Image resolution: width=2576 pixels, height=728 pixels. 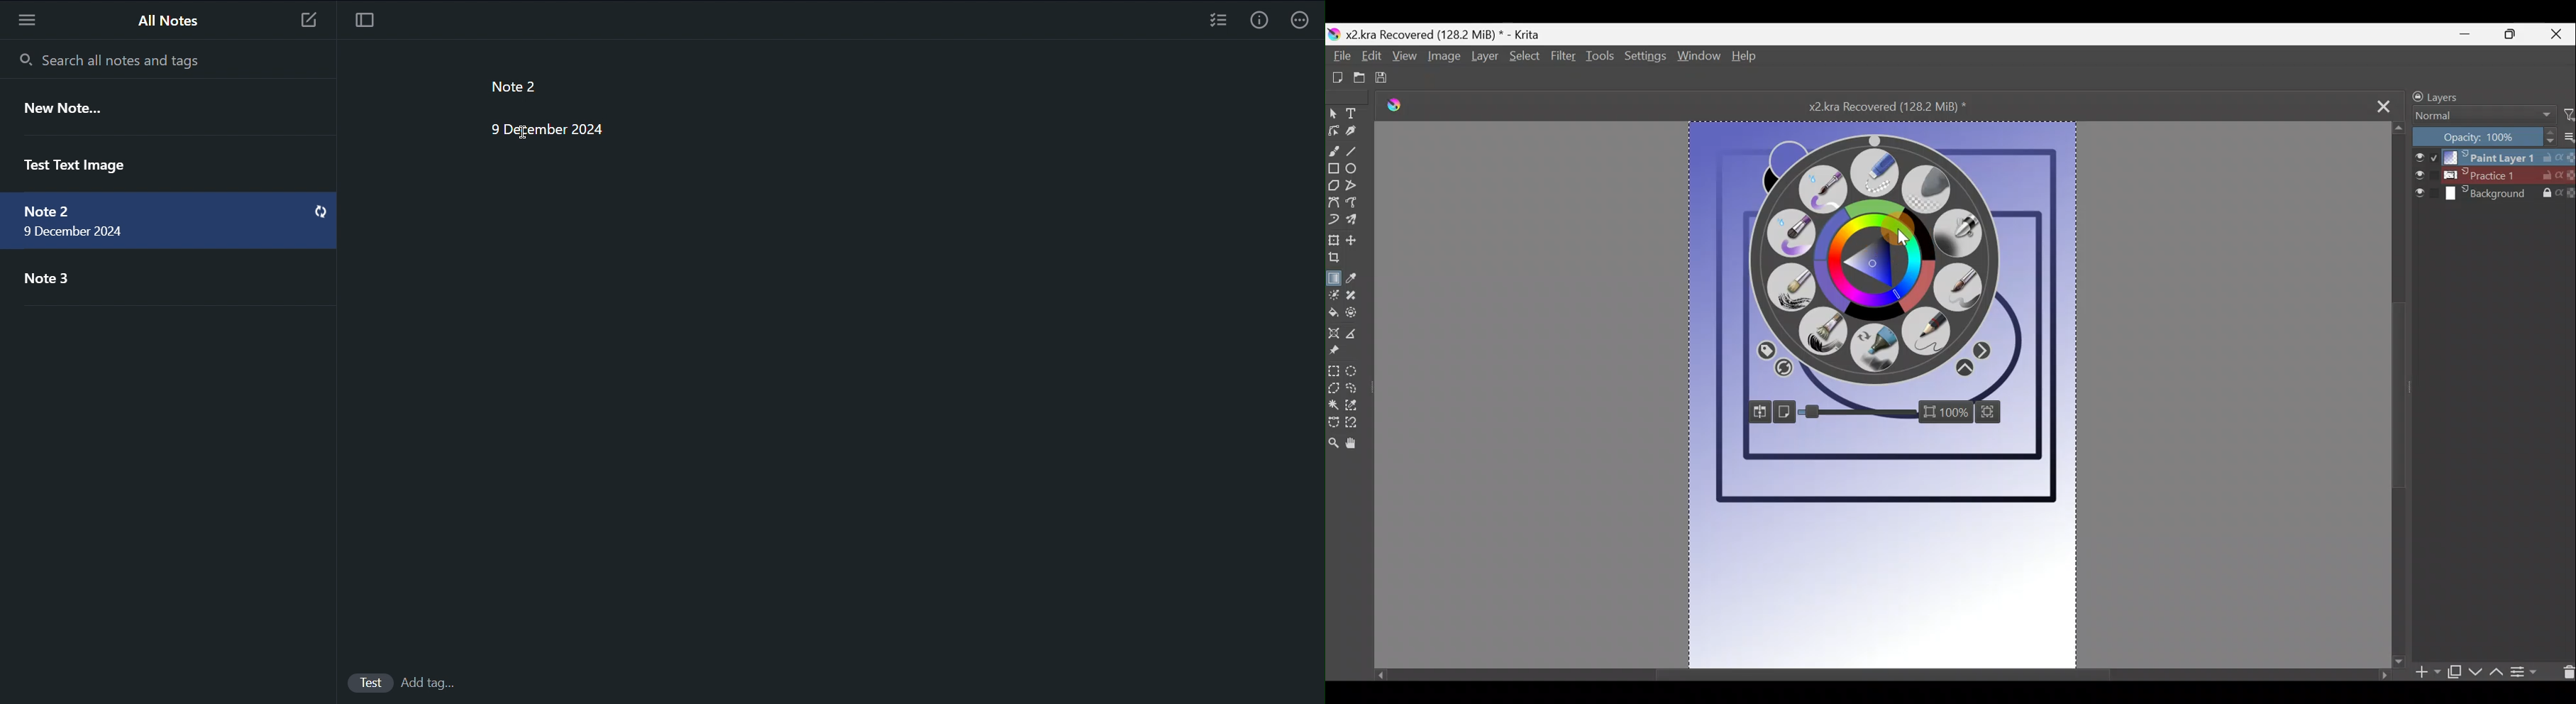 What do you see at coordinates (1334, 355) in the screenshot?
I see `Reference images tool` at bounding box center [1334, 355].